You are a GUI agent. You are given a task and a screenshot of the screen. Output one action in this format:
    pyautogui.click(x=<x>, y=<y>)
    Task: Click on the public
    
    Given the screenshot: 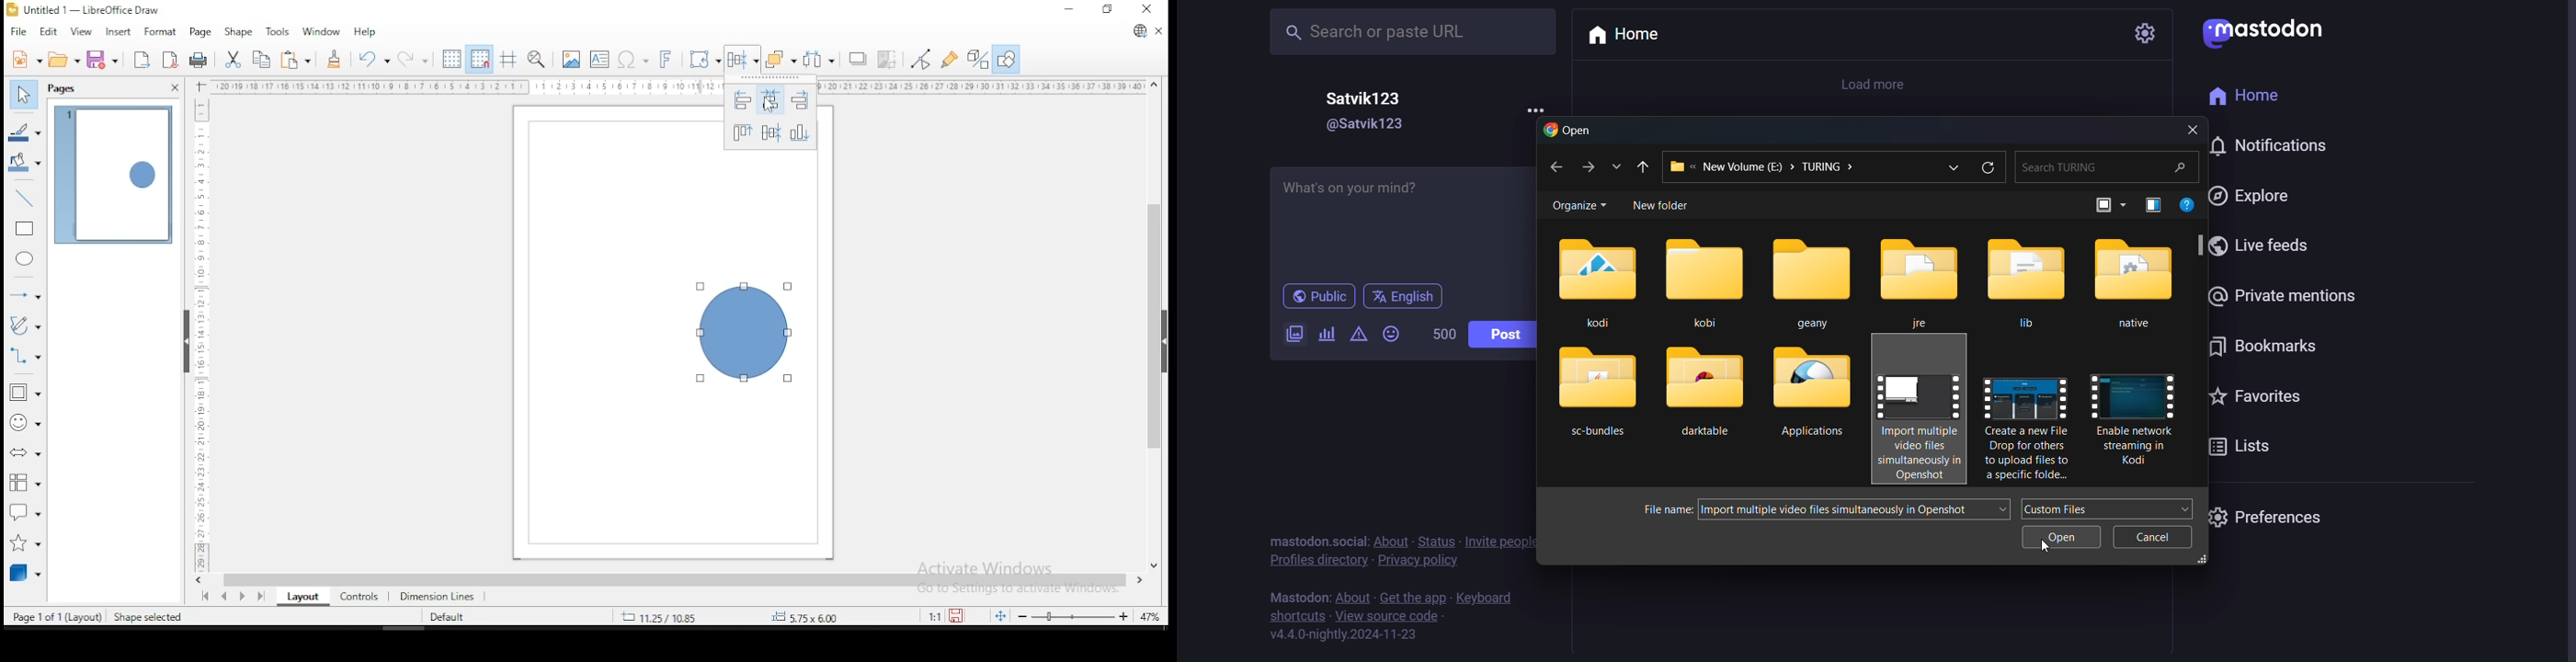 What is the action you would take?
    pyautogui.click(x=1318, y=297)
    